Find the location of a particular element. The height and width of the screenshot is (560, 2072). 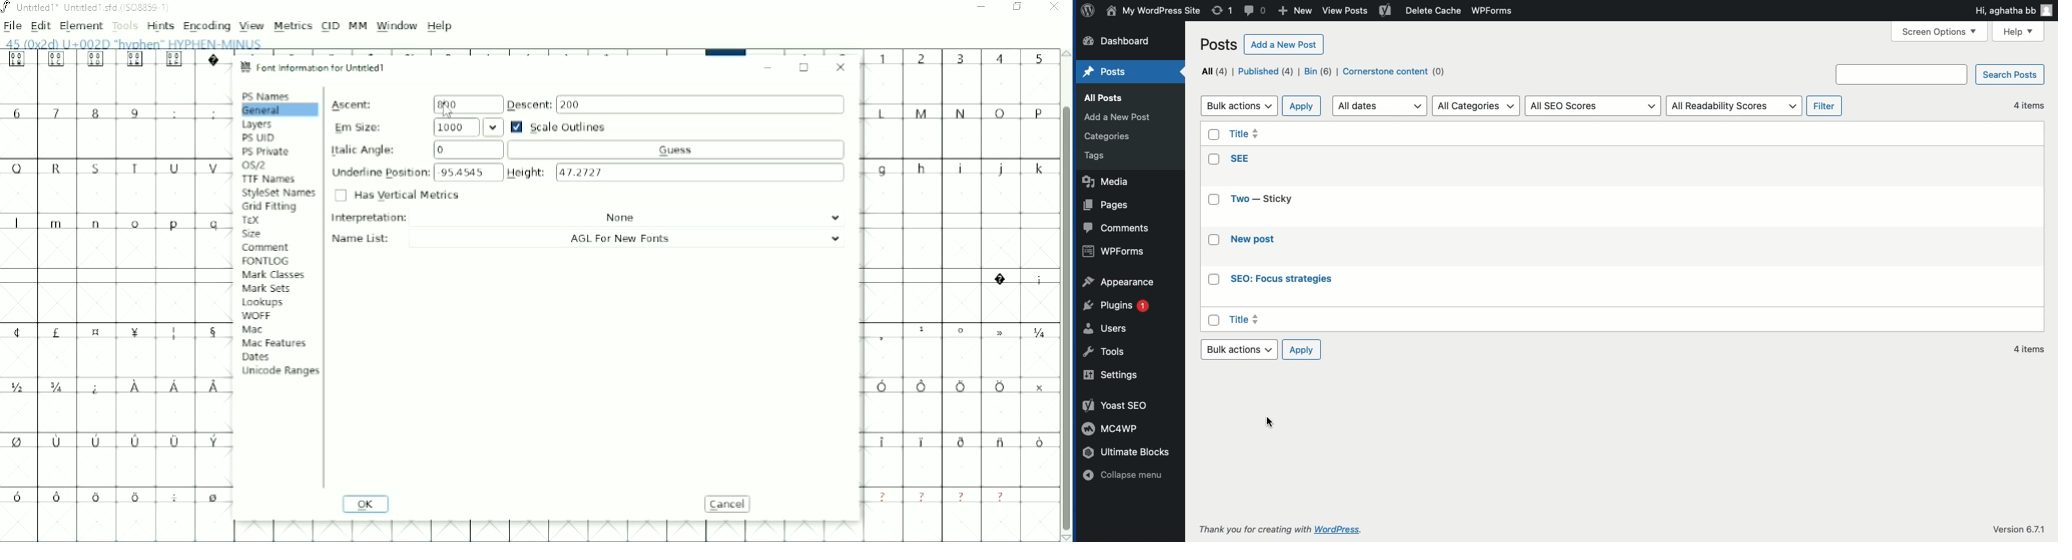

All is located at coordinates (1214, 70).